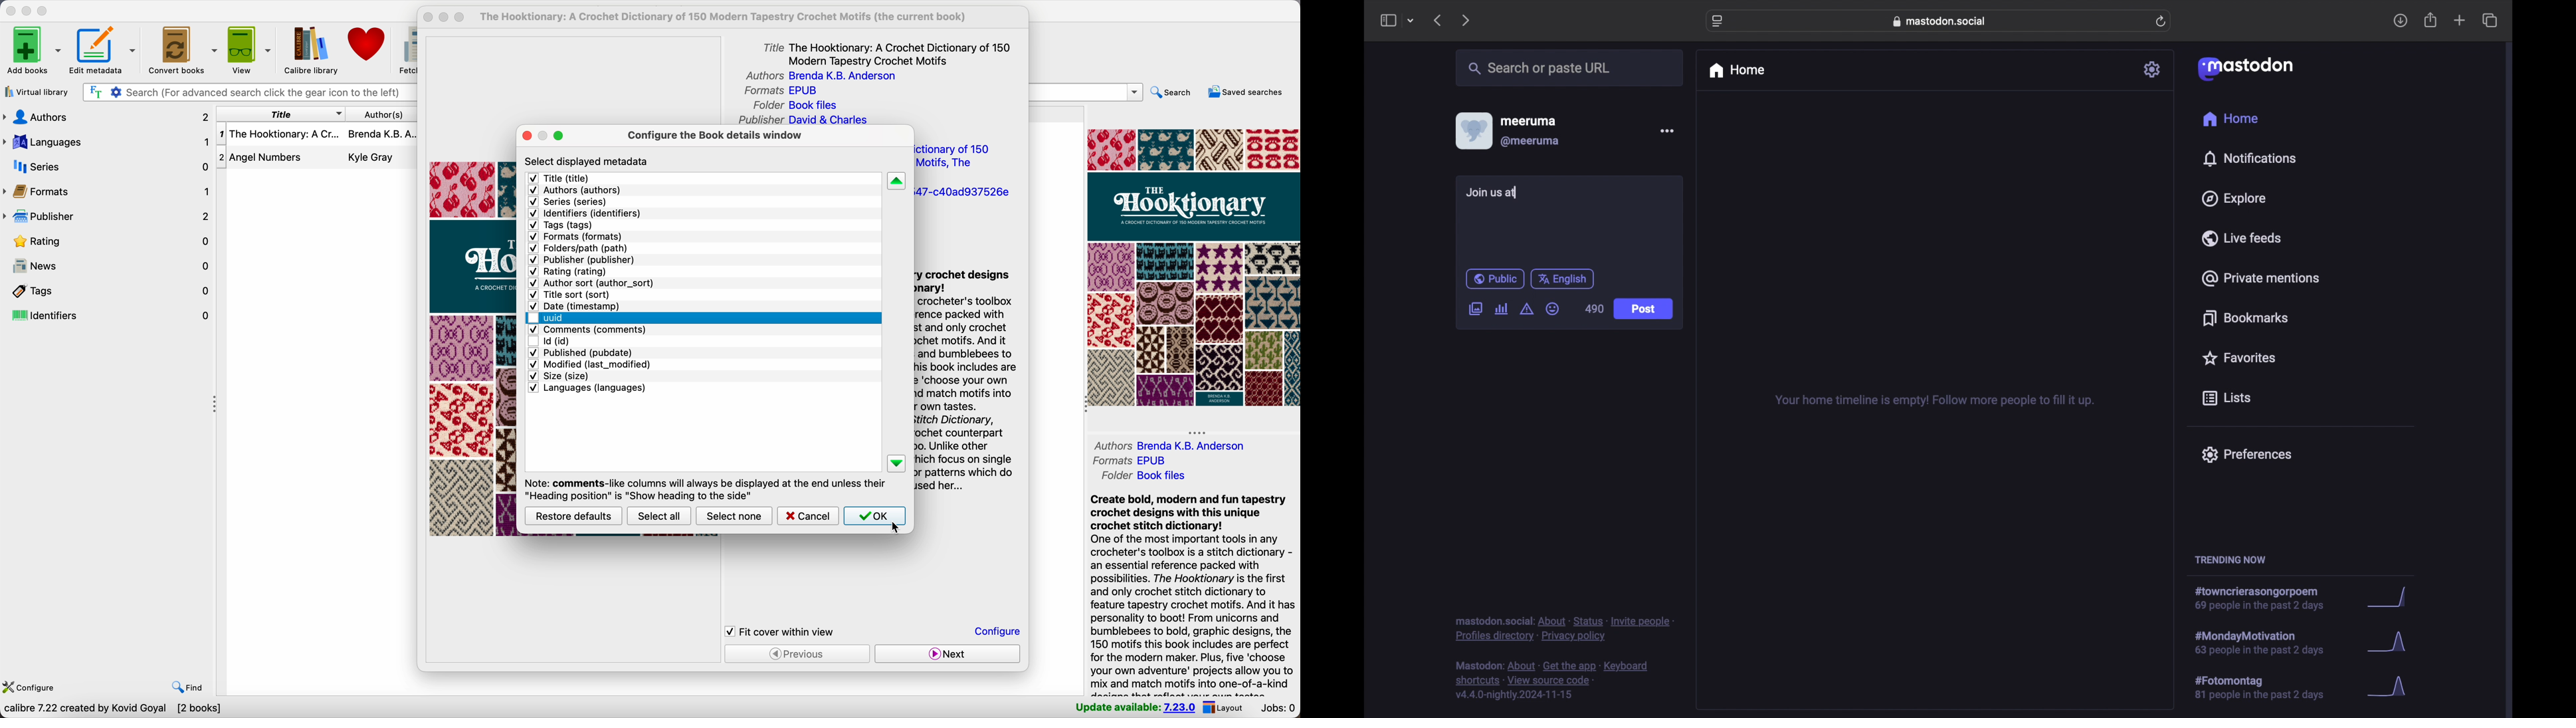  What do you see at coordinates (545, 134) in the screenshot?
I see `minimize popup` at bounding box center [545, 134].